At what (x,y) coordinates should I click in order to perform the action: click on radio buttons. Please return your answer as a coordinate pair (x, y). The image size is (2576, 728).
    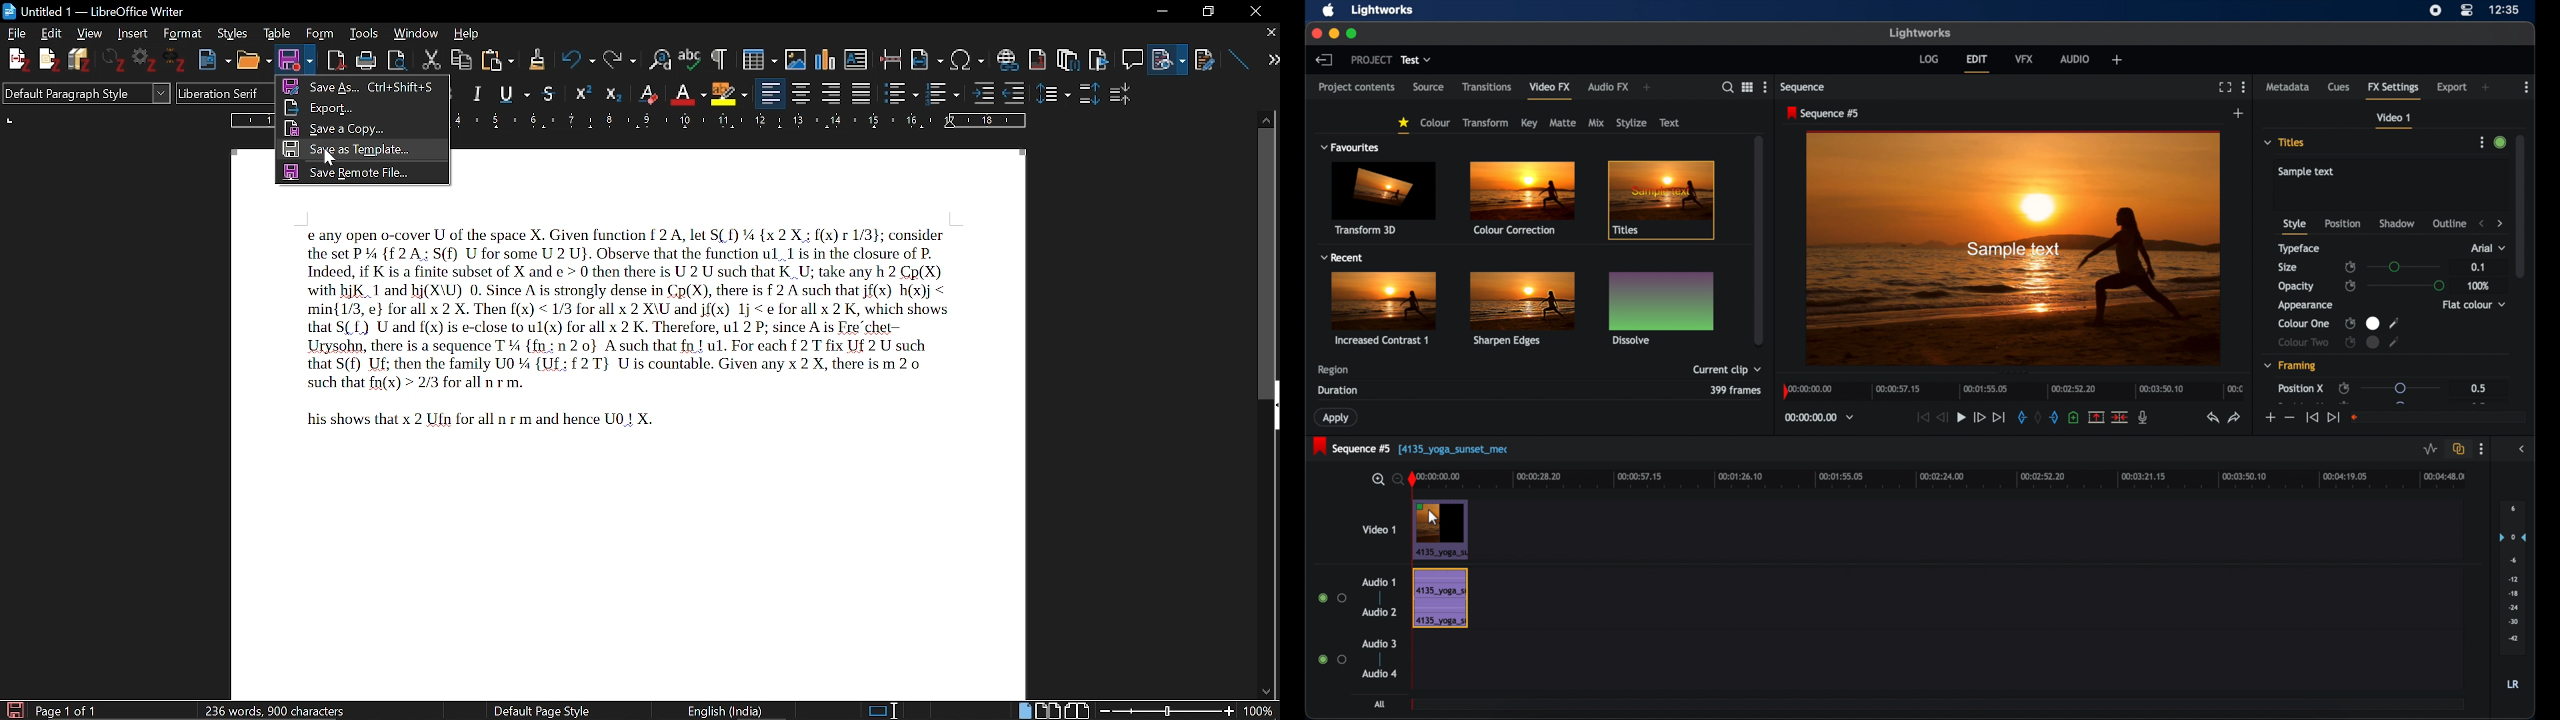
    Looking at the image, I should click on (1333, 598).